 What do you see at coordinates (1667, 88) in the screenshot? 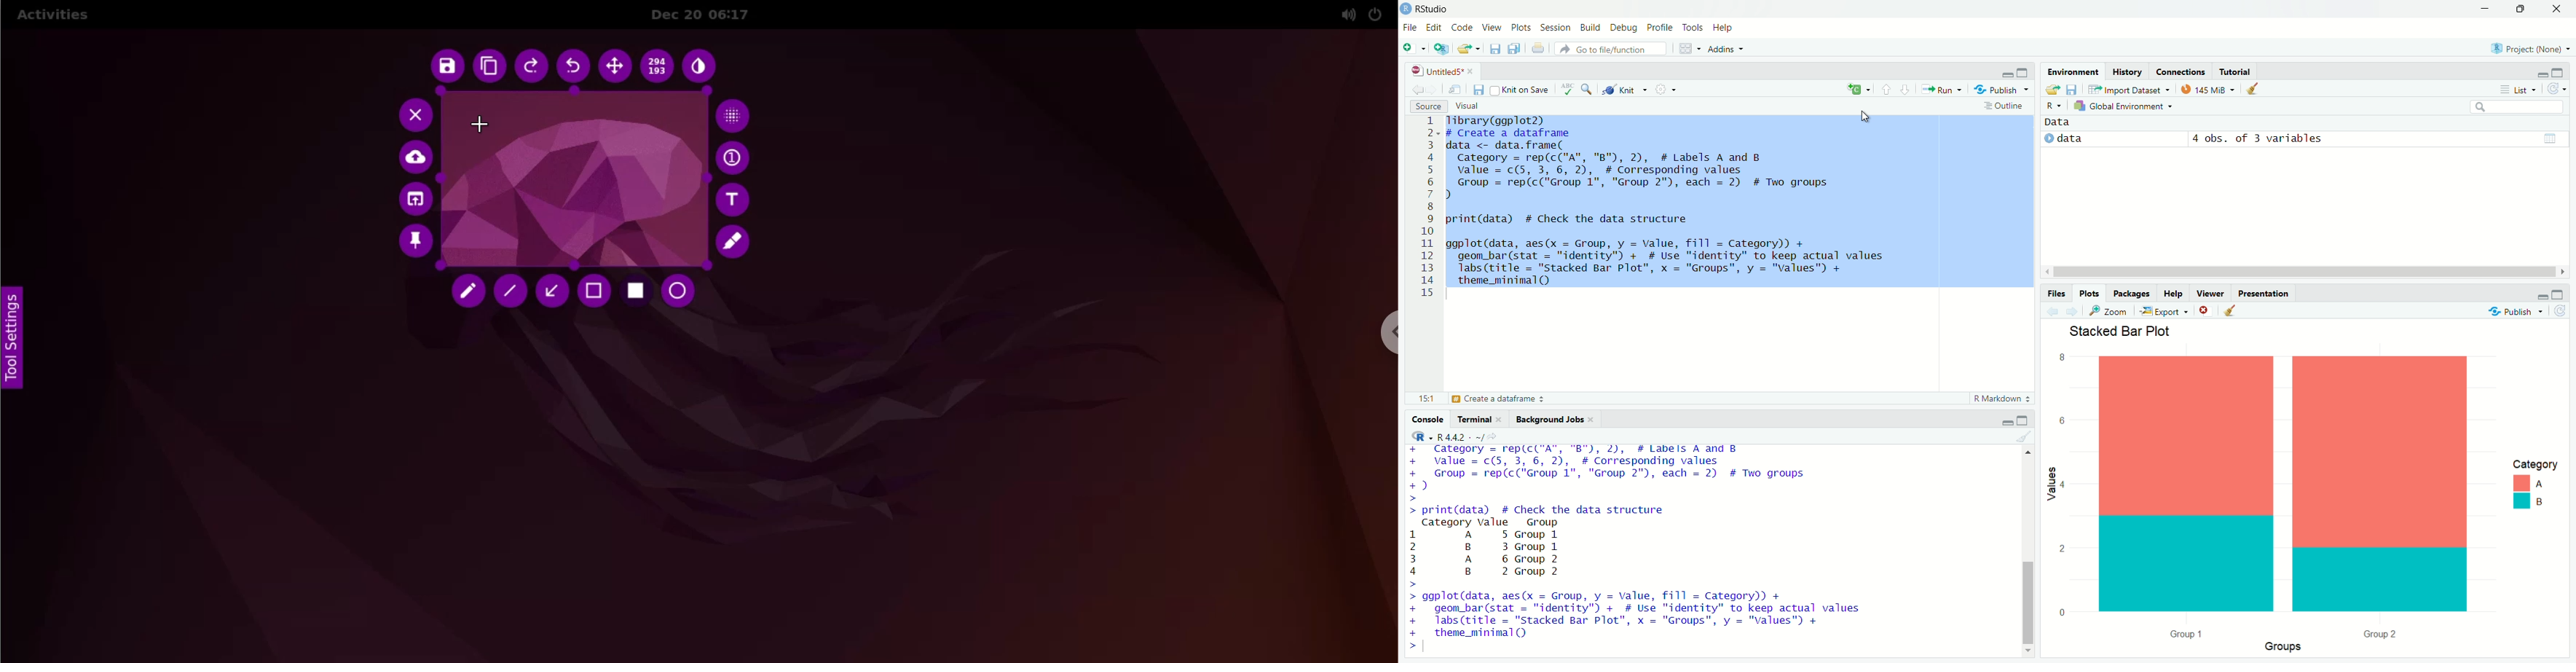
I see `Settings` at bounding box center [1667, 88].